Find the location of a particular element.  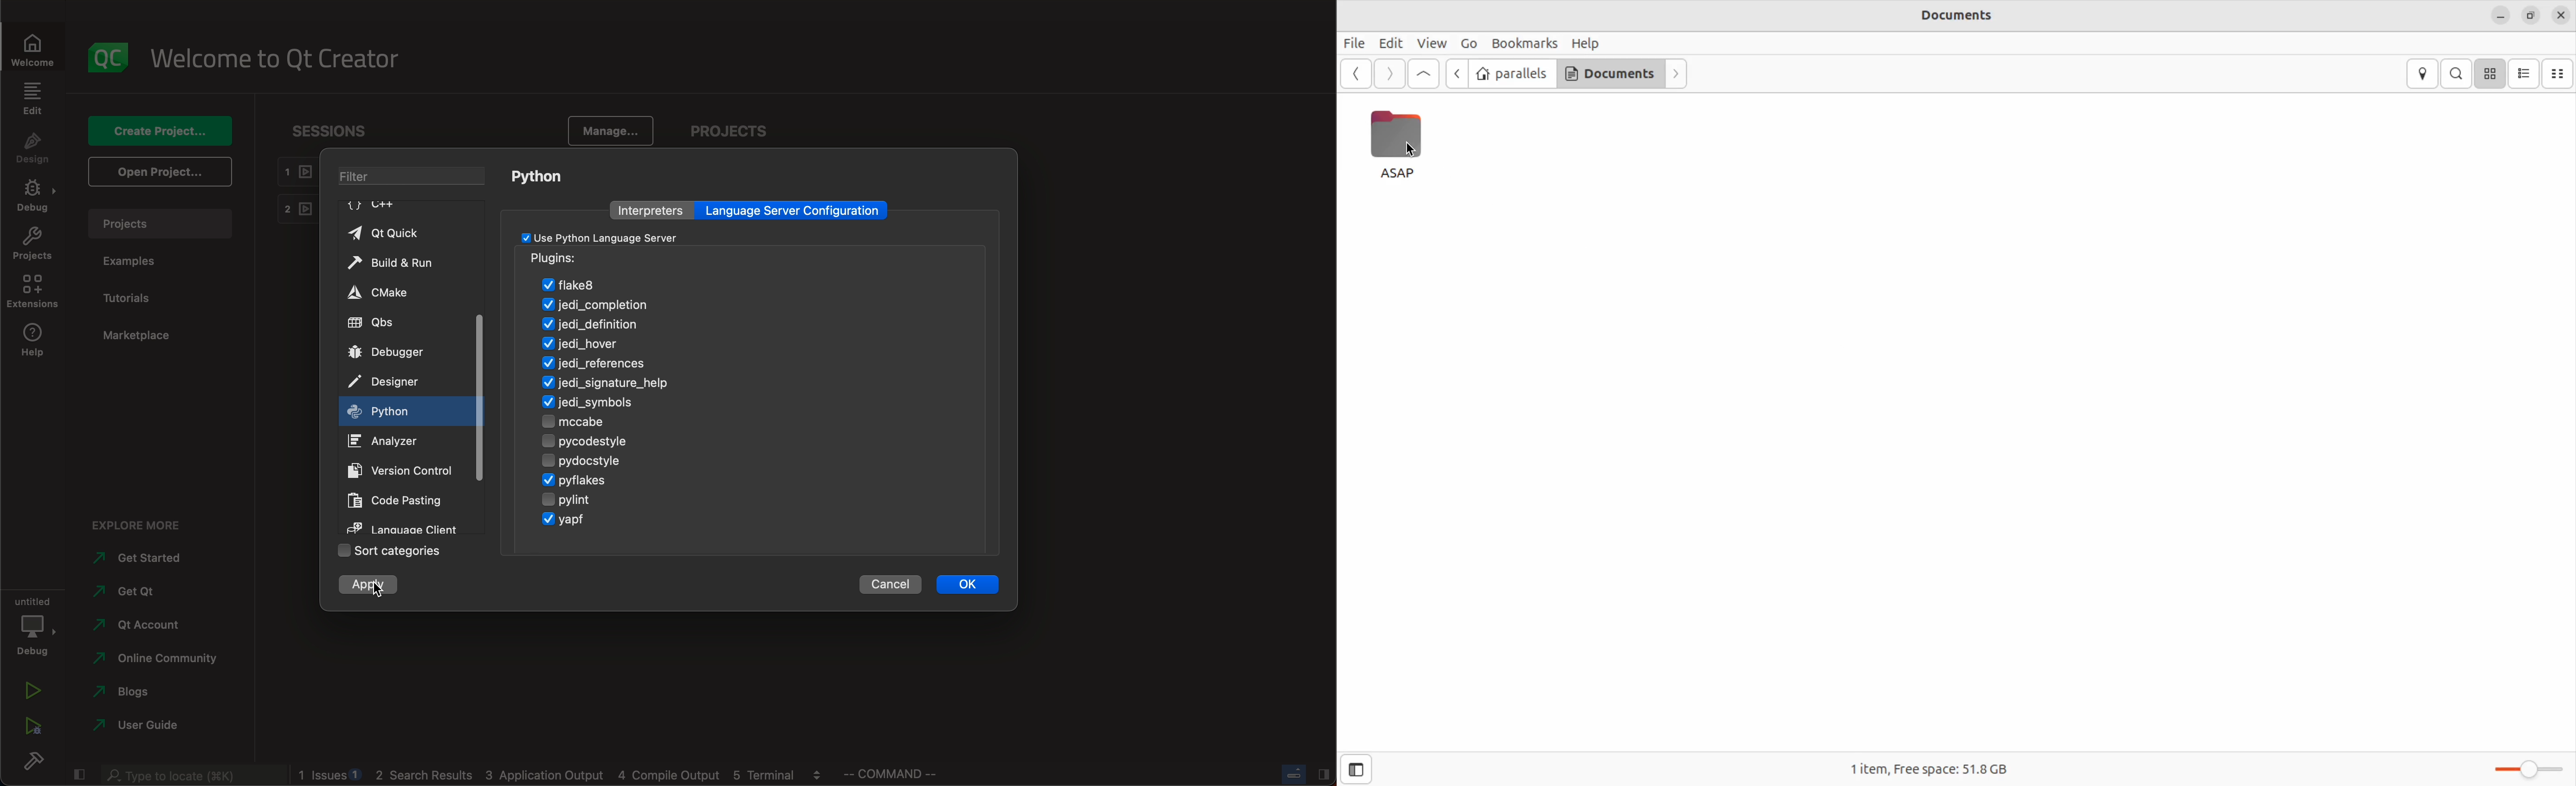

debug is located at coordinates (36, 626).